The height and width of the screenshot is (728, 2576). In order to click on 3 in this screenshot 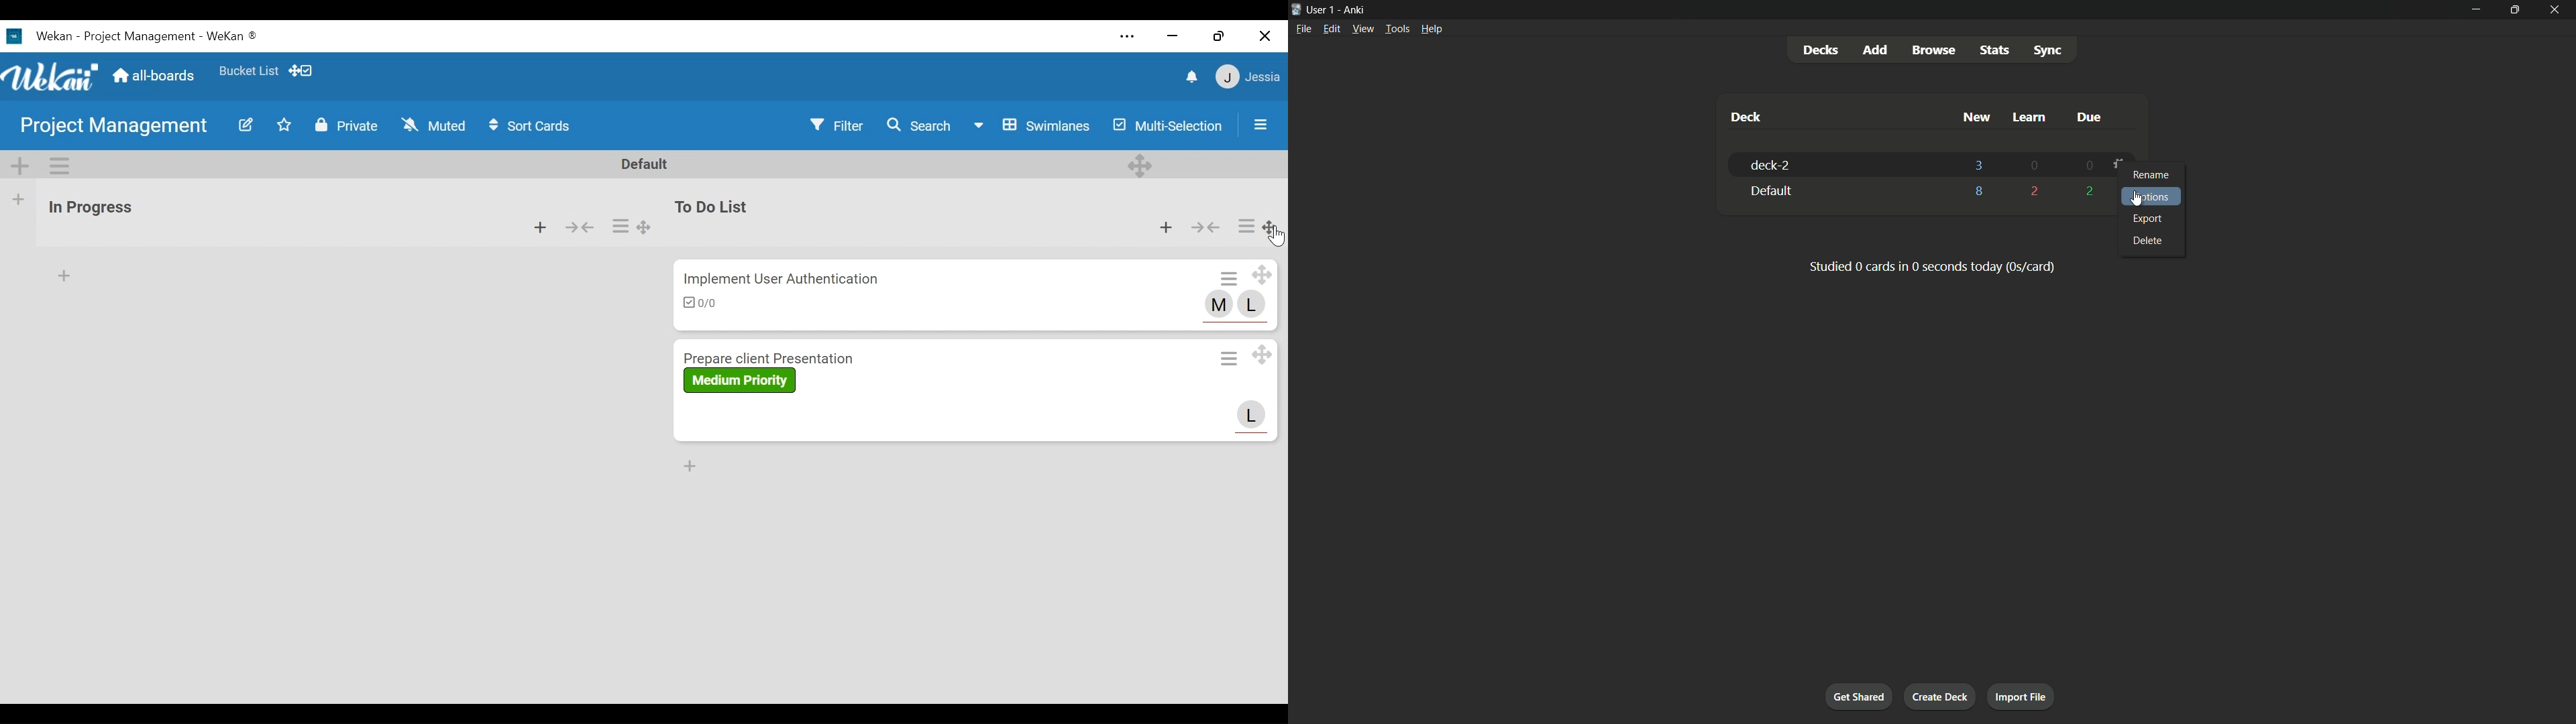, I will do `click(1978, 164)`.